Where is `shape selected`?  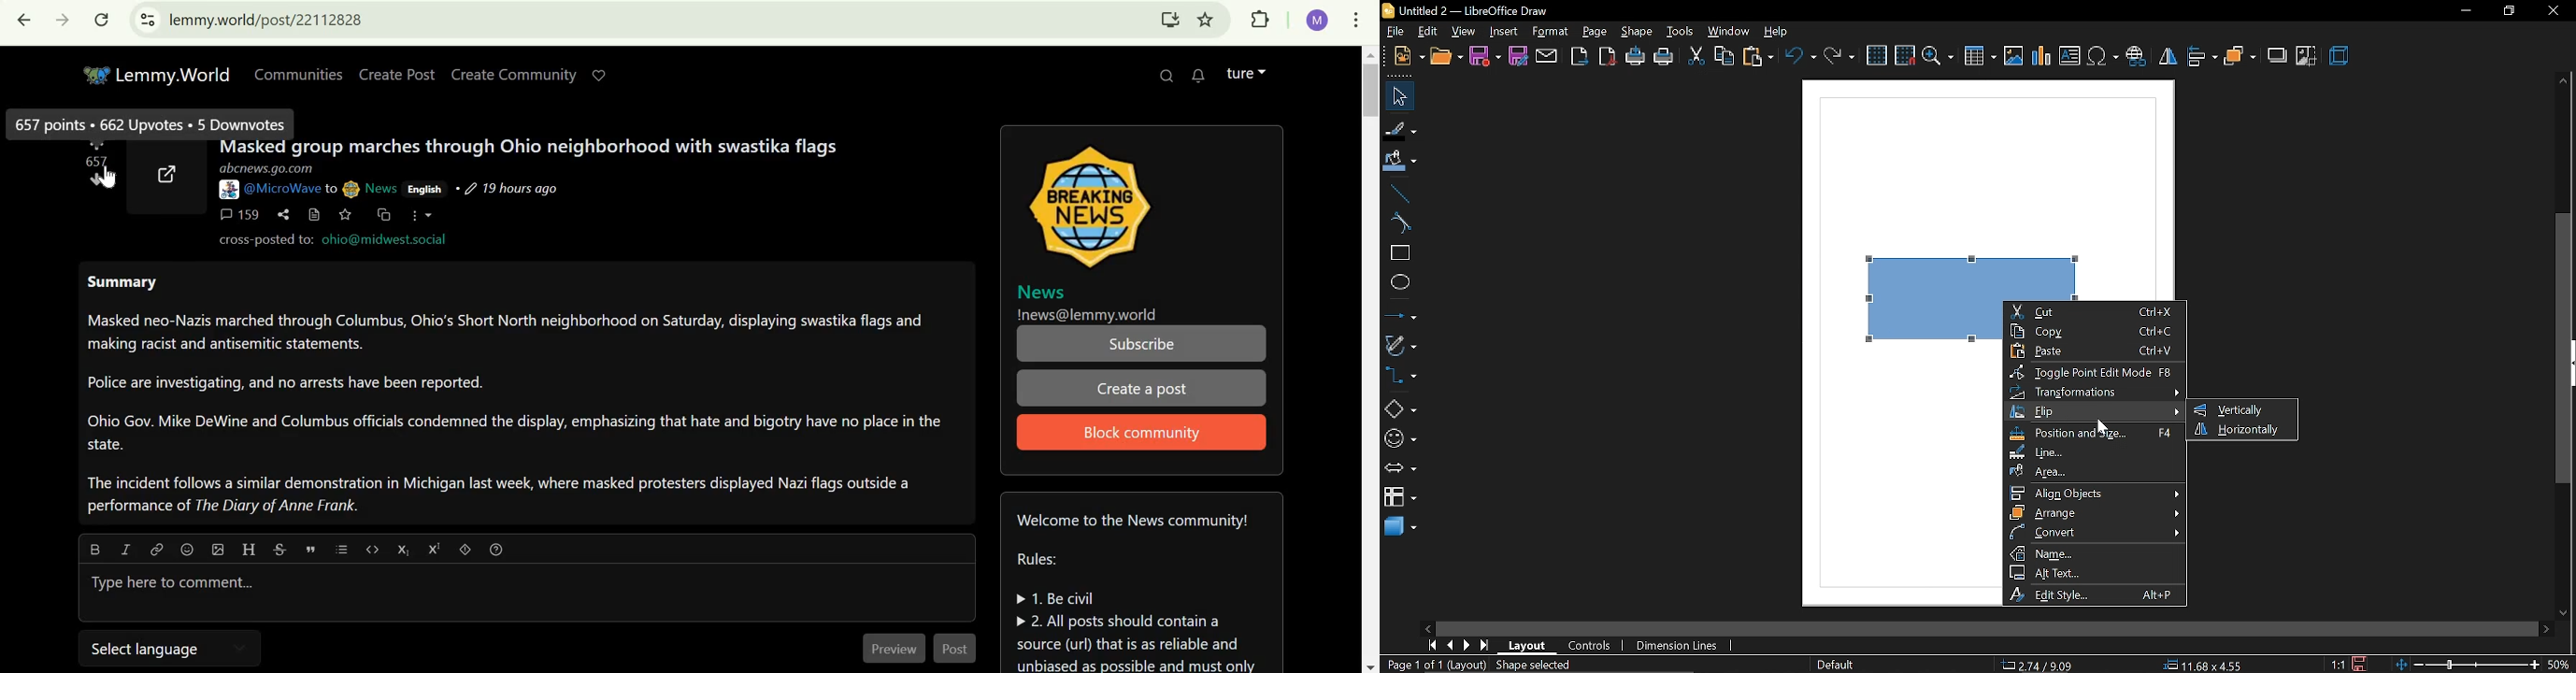
shape selected is located at coordinates (1536, 666).